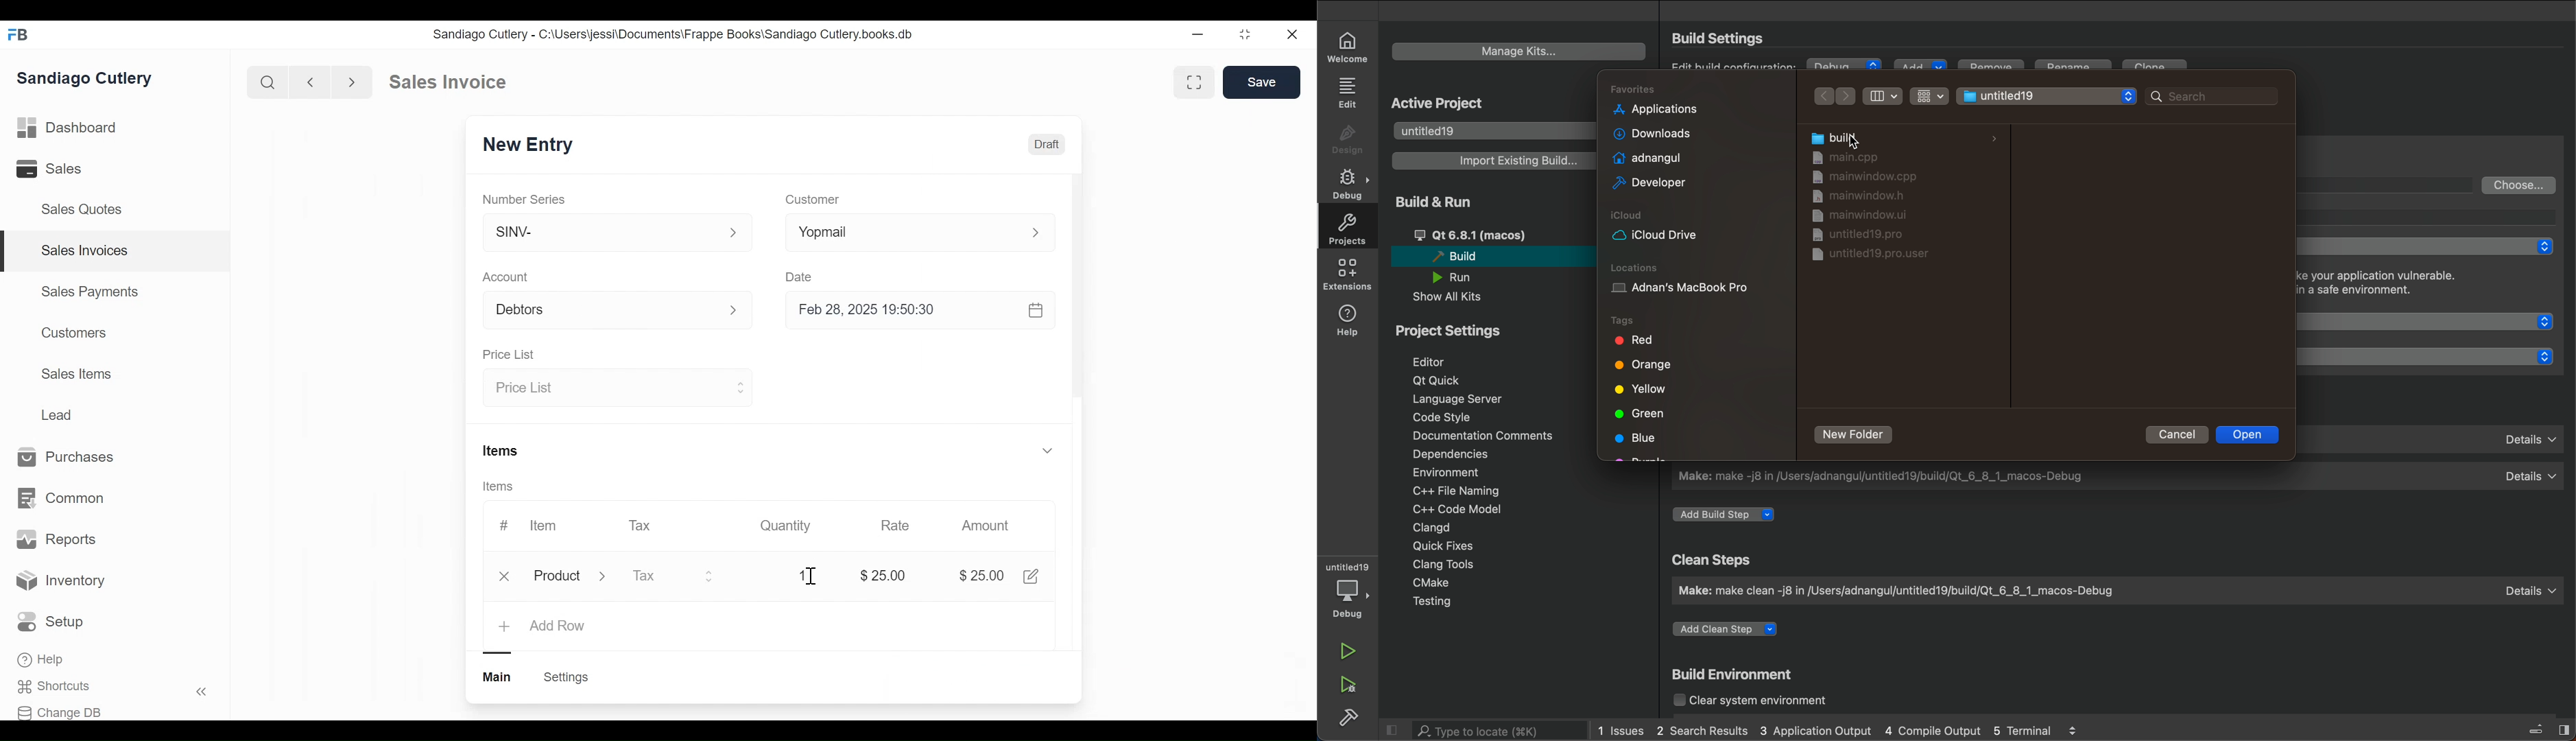  Describe the element at coordinates (2205, 95) in the screenshot. I see `search` at that location.